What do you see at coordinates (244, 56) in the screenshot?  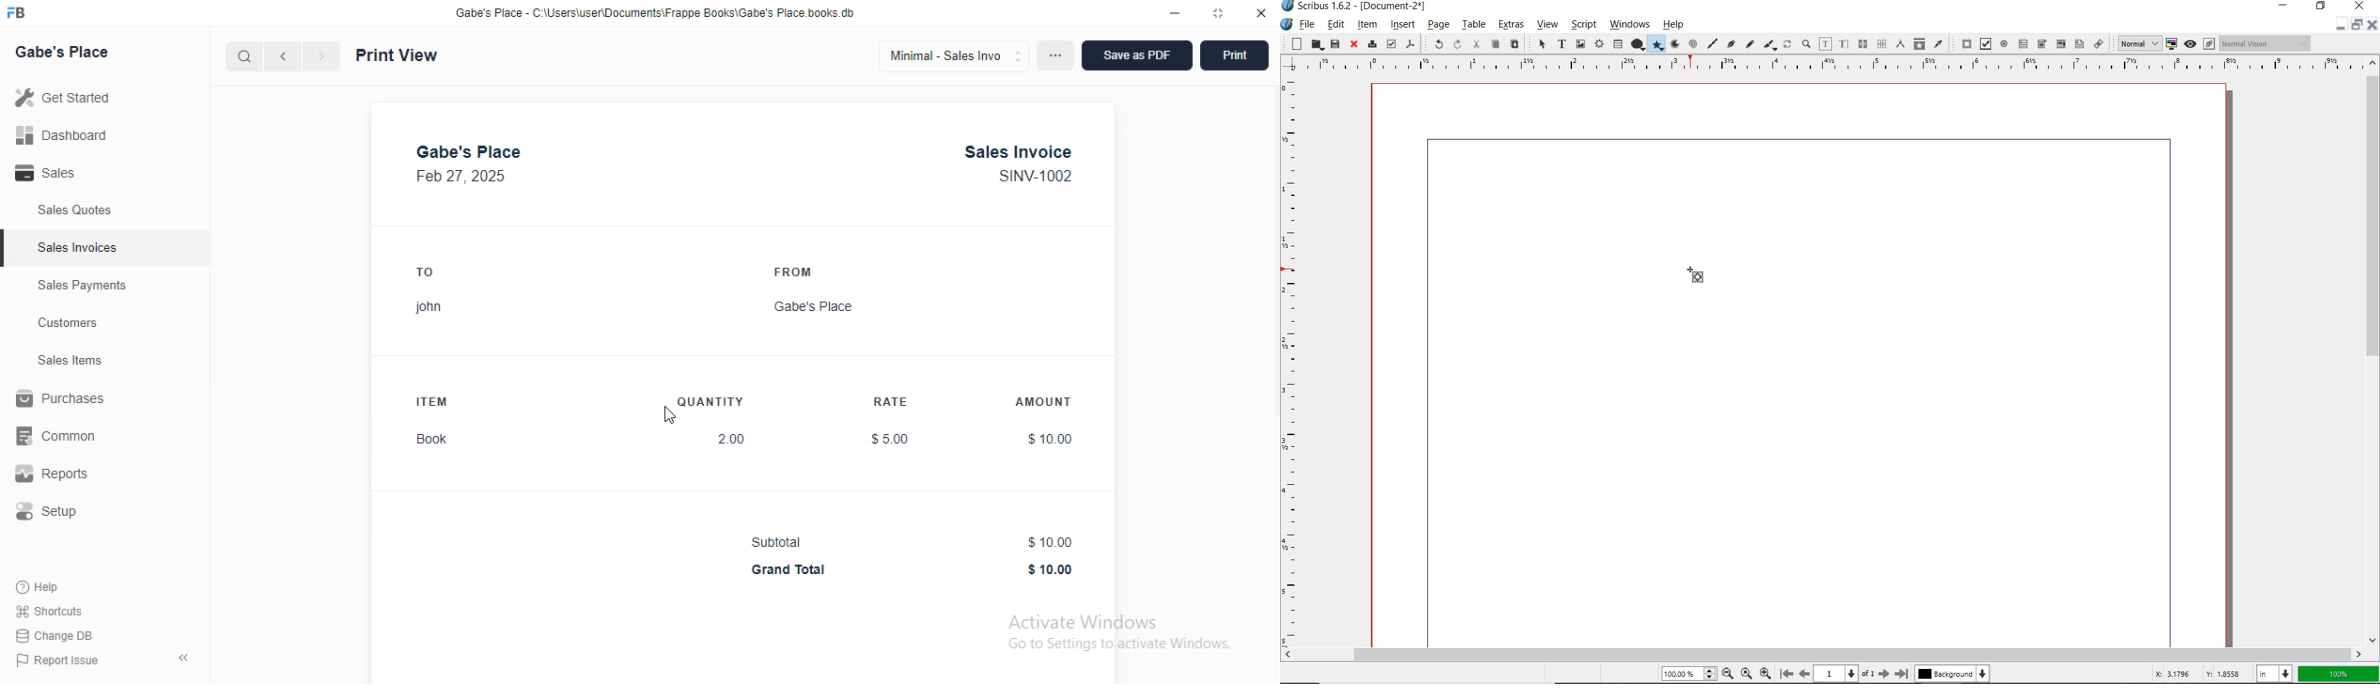 I see `search` at bounding box center [244, 56].